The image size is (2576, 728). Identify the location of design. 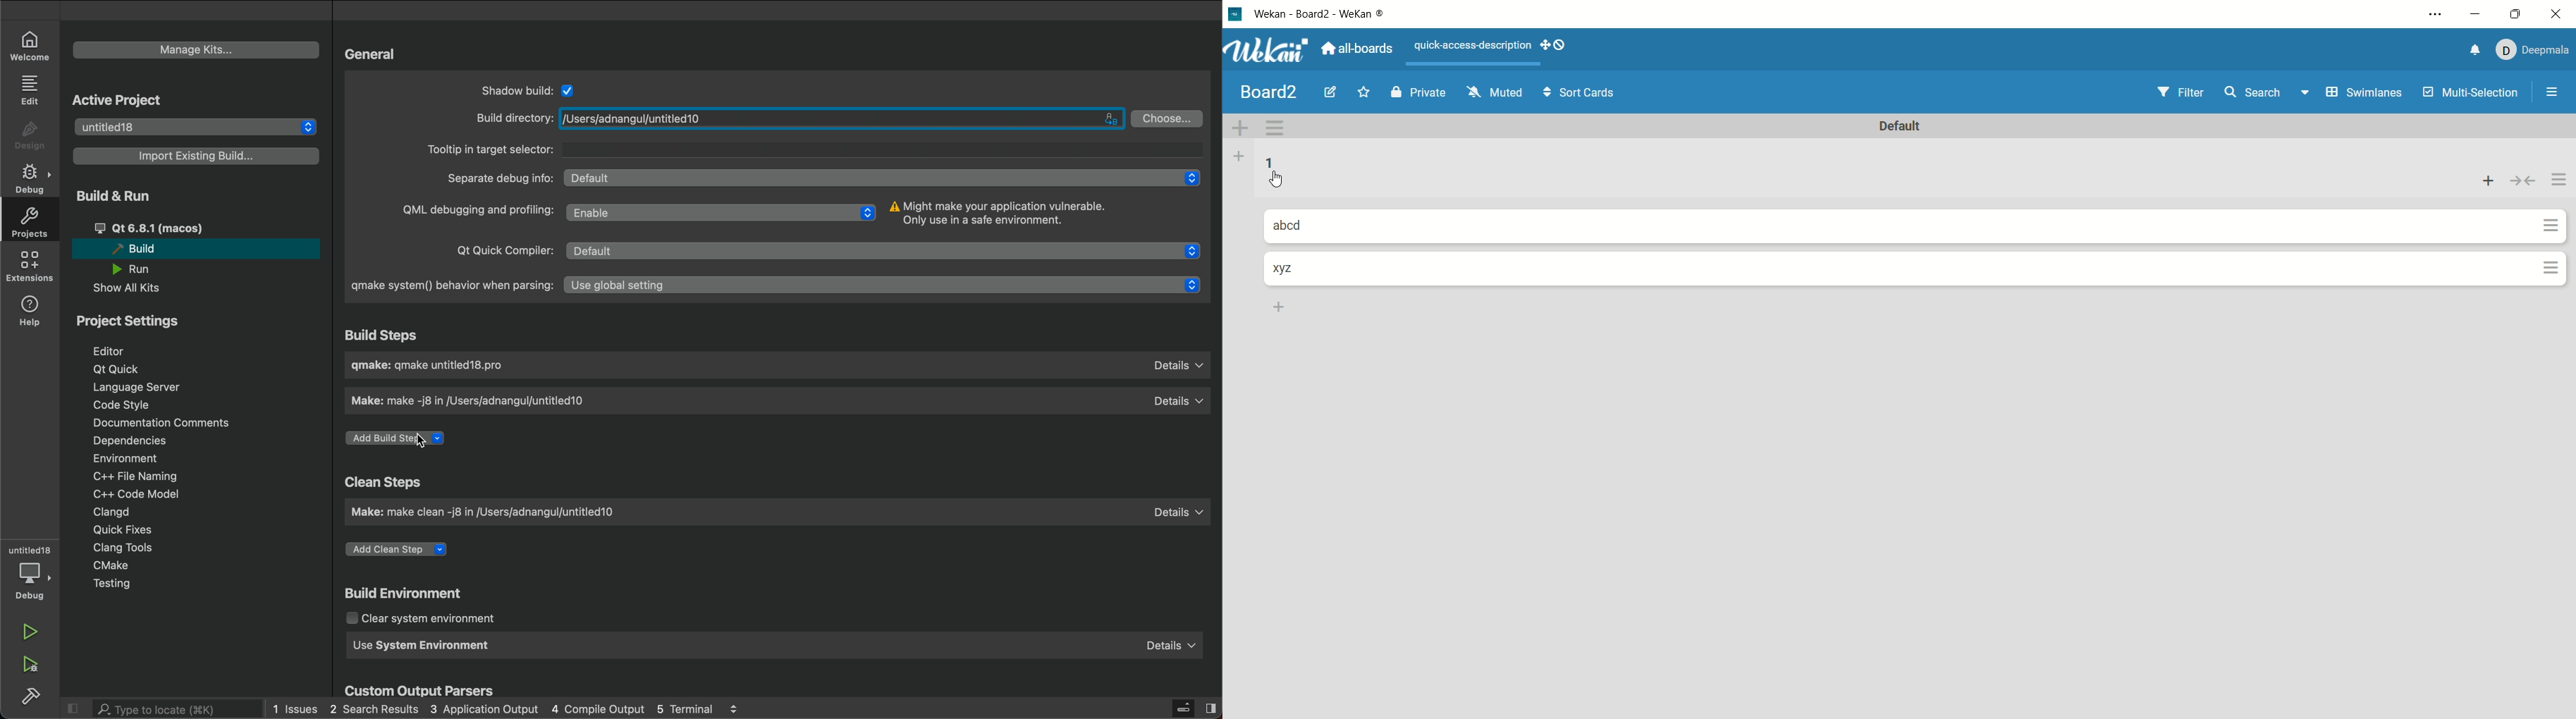
(31, 135).